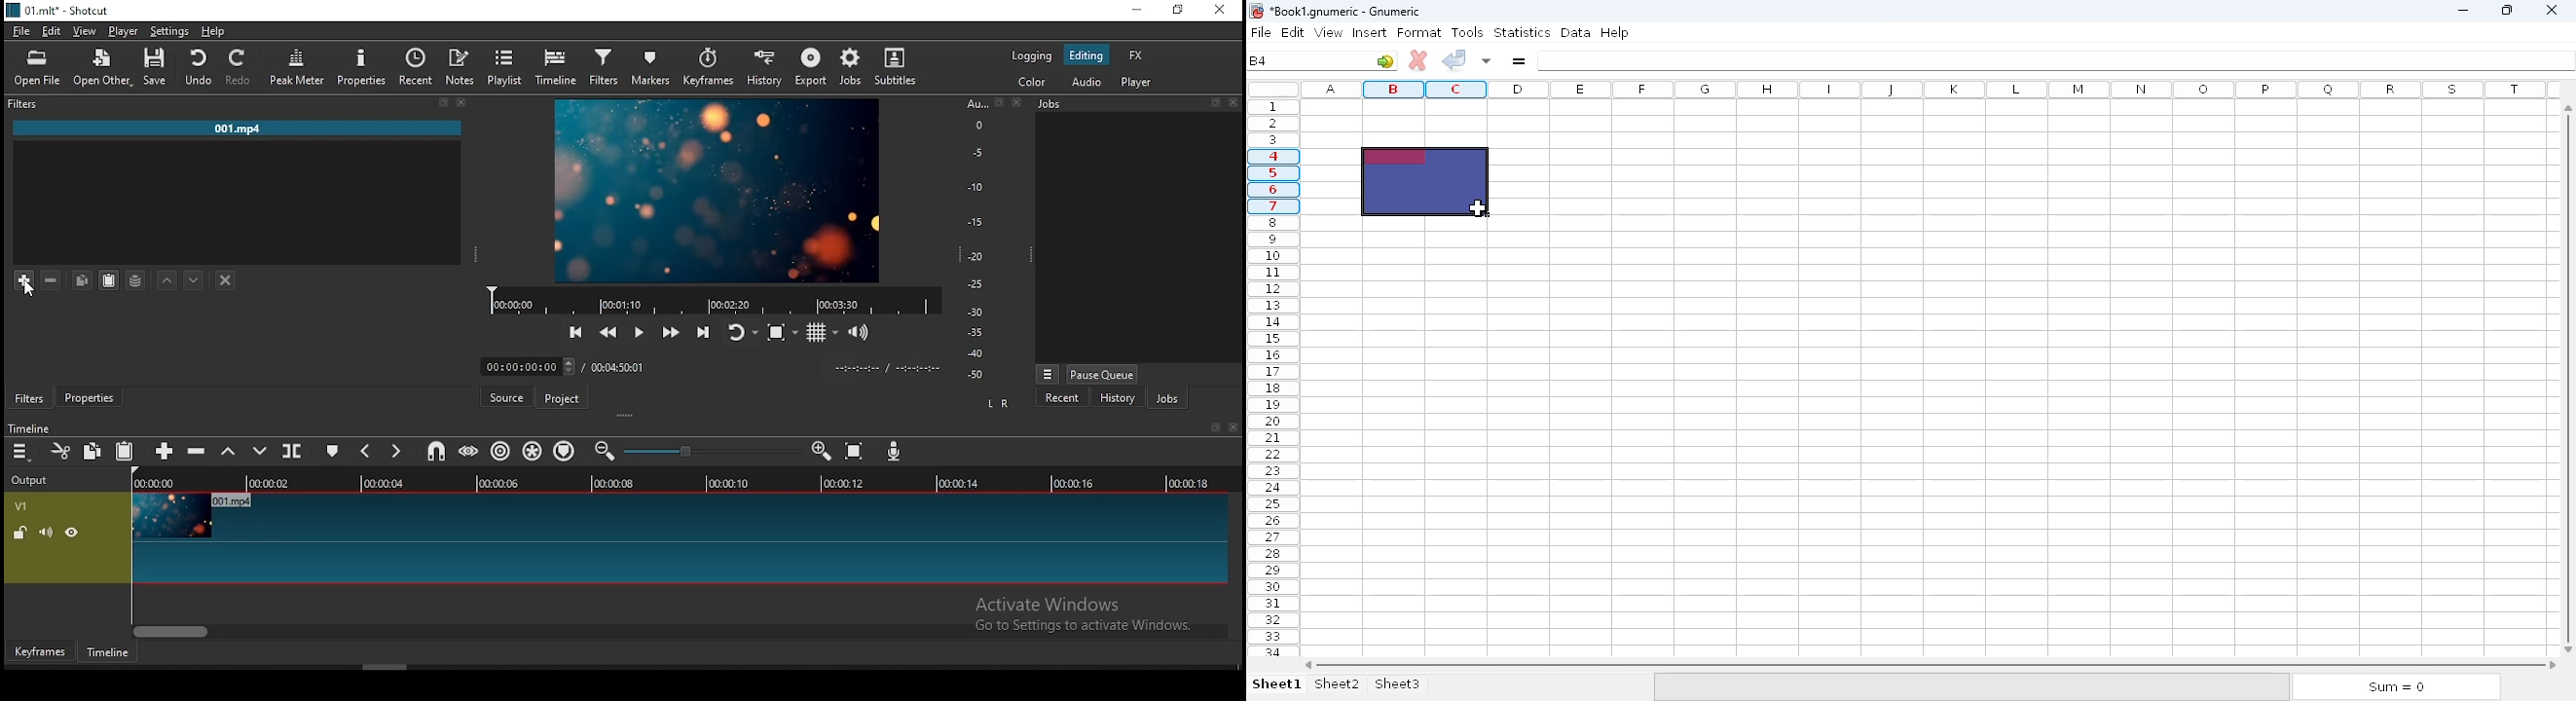 Image resolution: width=2576 pixels, height=728 pixels. What do you see at coordinates (1087, 54) in the screenshot?
I see `editing` at bounding box center [1087, 54].